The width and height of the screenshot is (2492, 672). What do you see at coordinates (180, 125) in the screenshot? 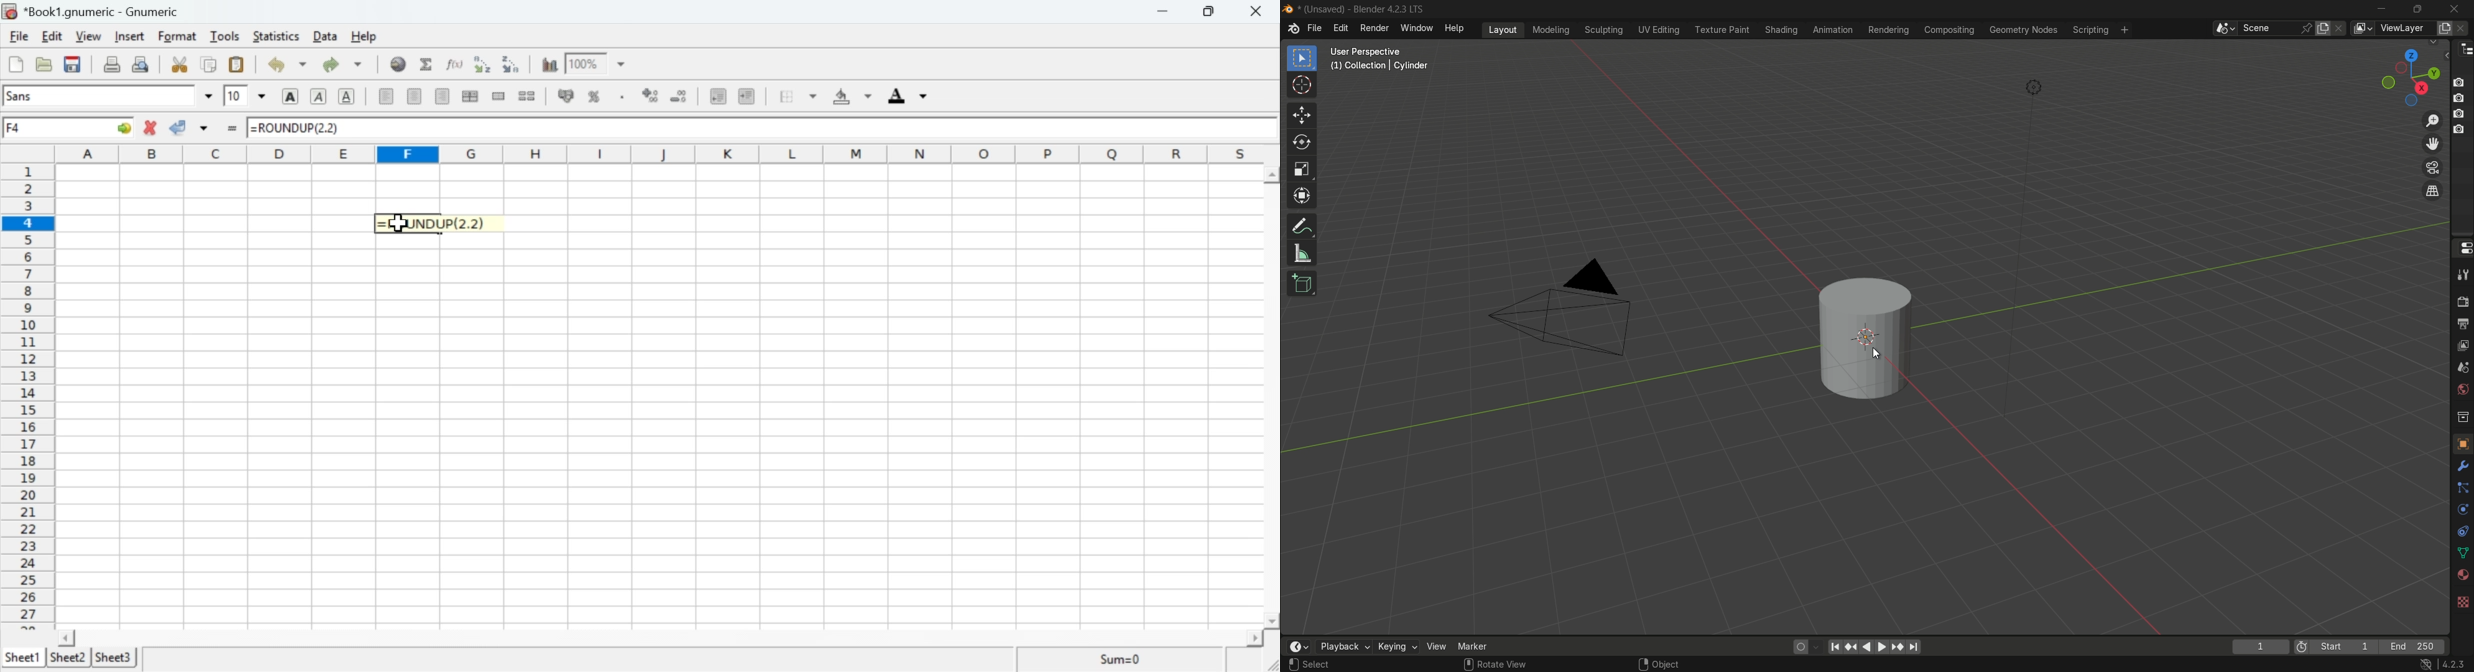
I see `Accept change` at bounding box center [180, 125].